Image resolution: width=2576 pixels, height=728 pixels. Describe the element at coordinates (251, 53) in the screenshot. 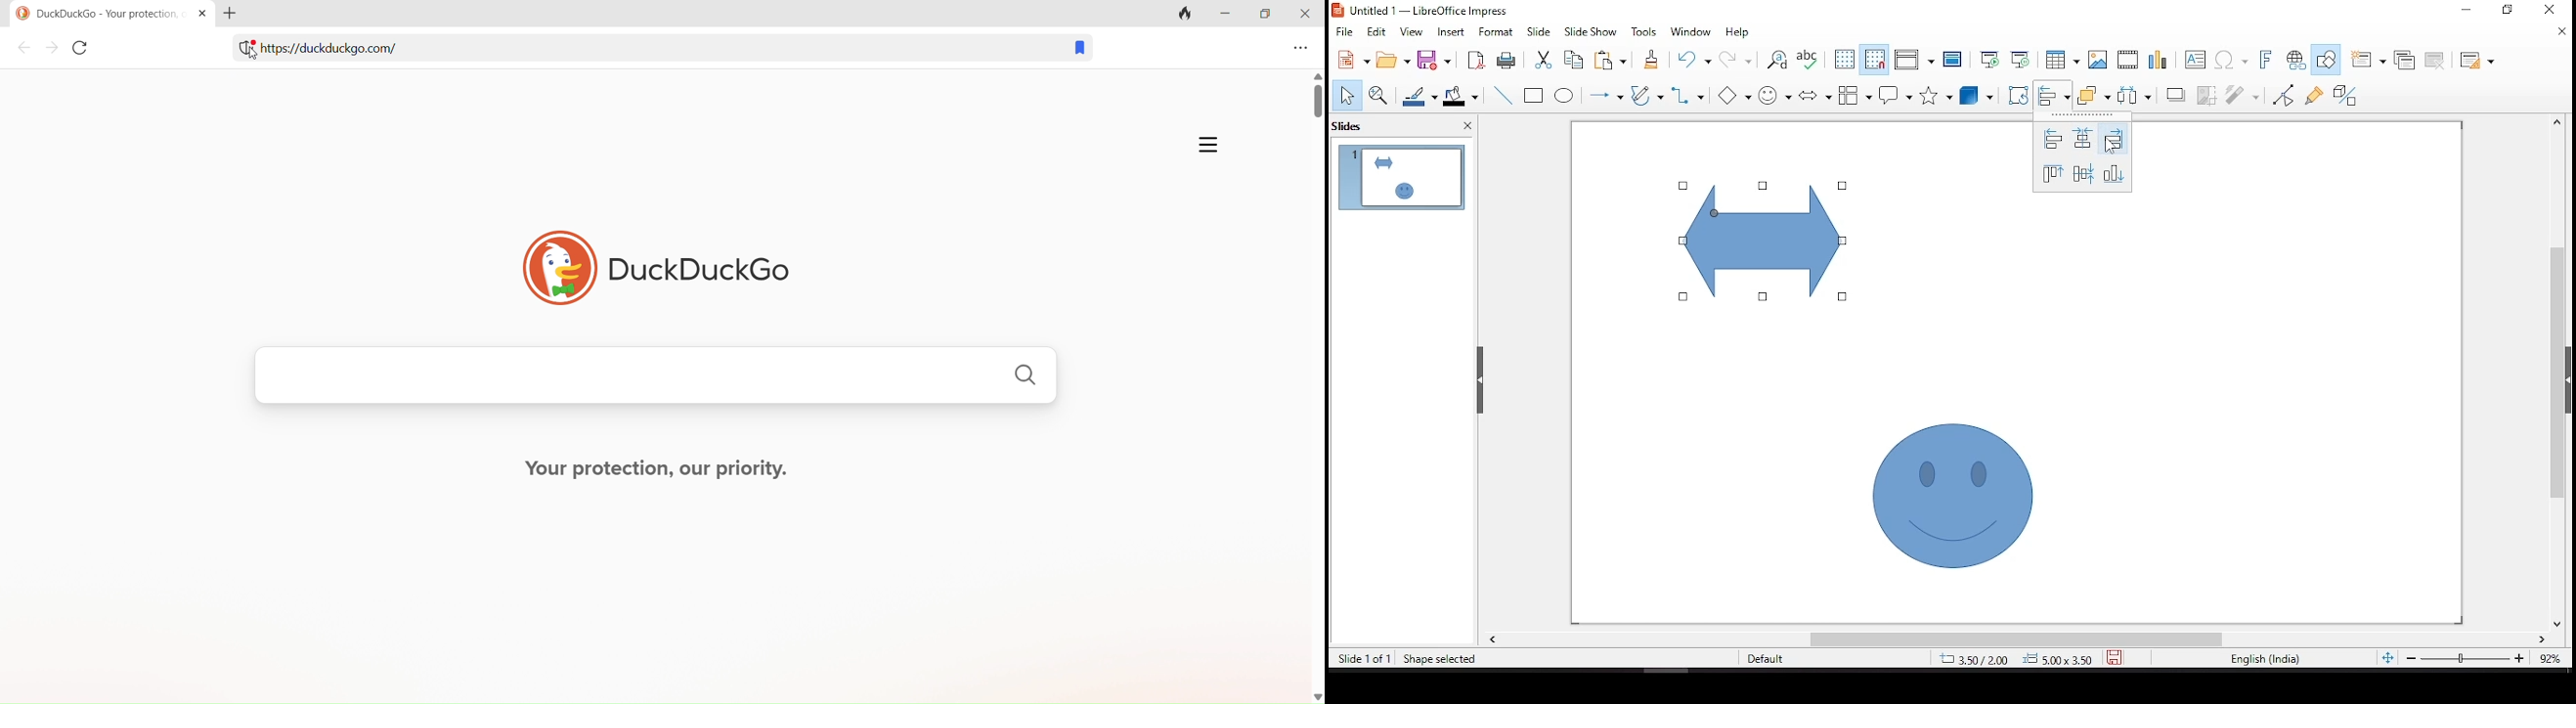

I see `cursor` at that location.